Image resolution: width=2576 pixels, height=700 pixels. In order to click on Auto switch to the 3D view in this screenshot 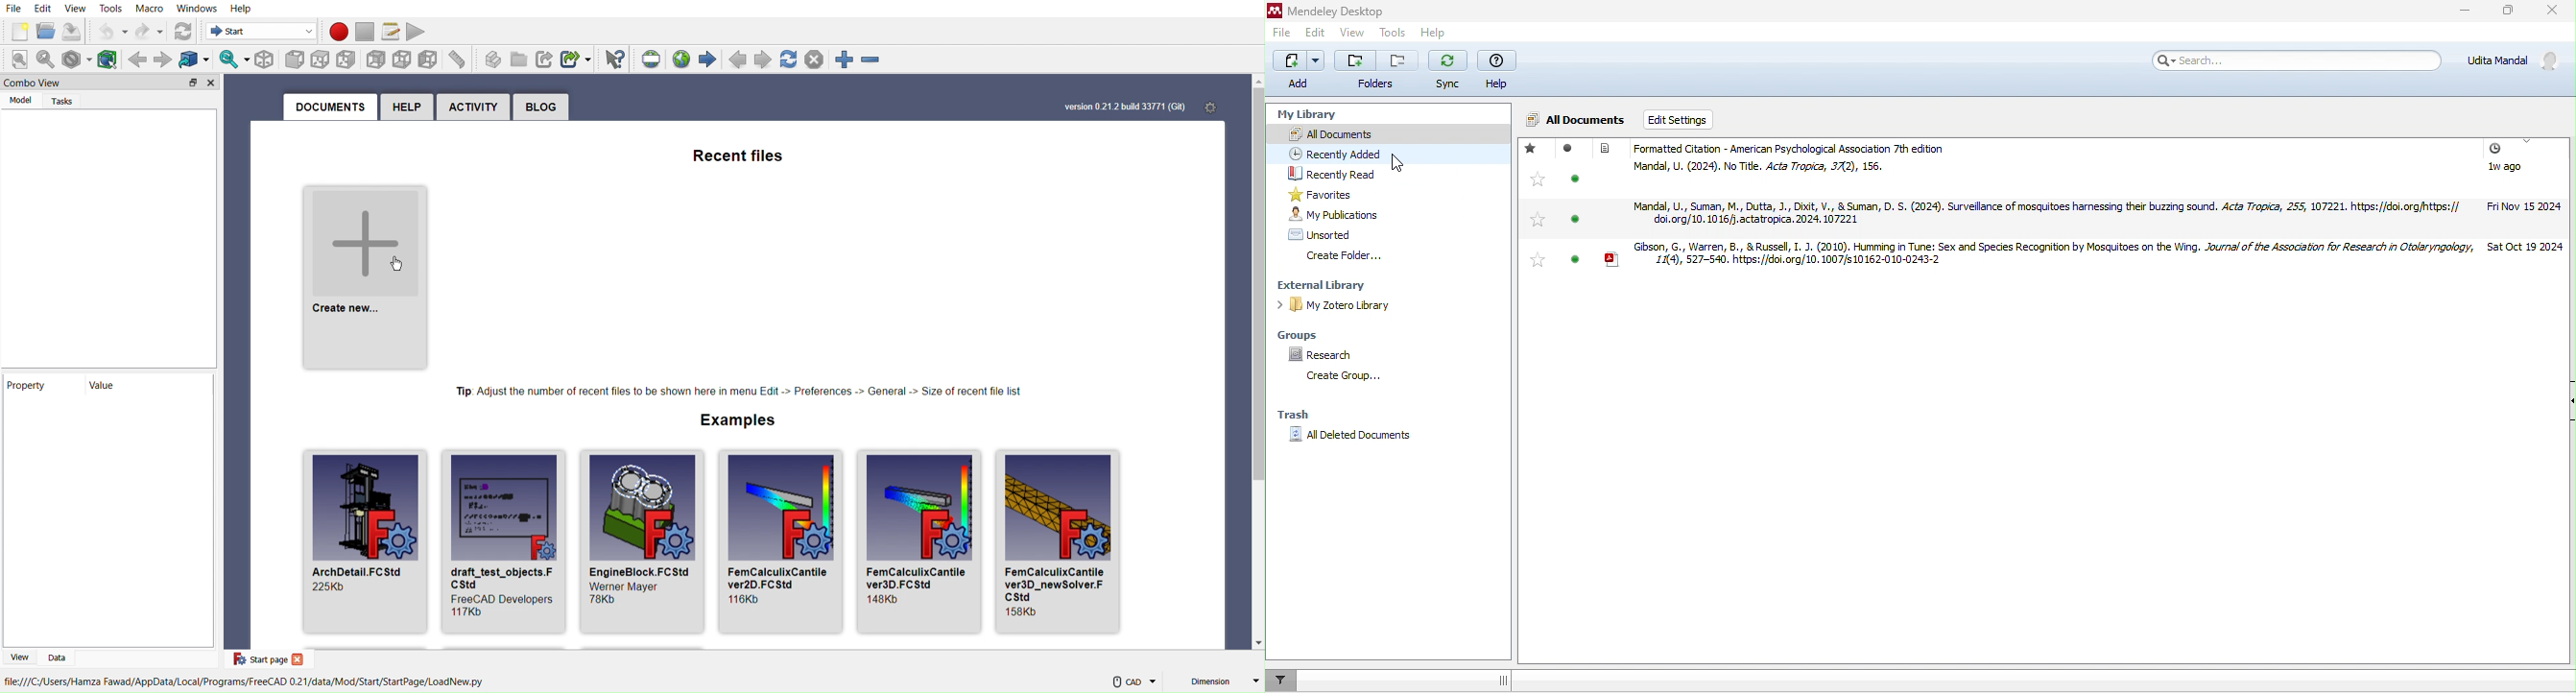, I will do `click(232, 59)`.